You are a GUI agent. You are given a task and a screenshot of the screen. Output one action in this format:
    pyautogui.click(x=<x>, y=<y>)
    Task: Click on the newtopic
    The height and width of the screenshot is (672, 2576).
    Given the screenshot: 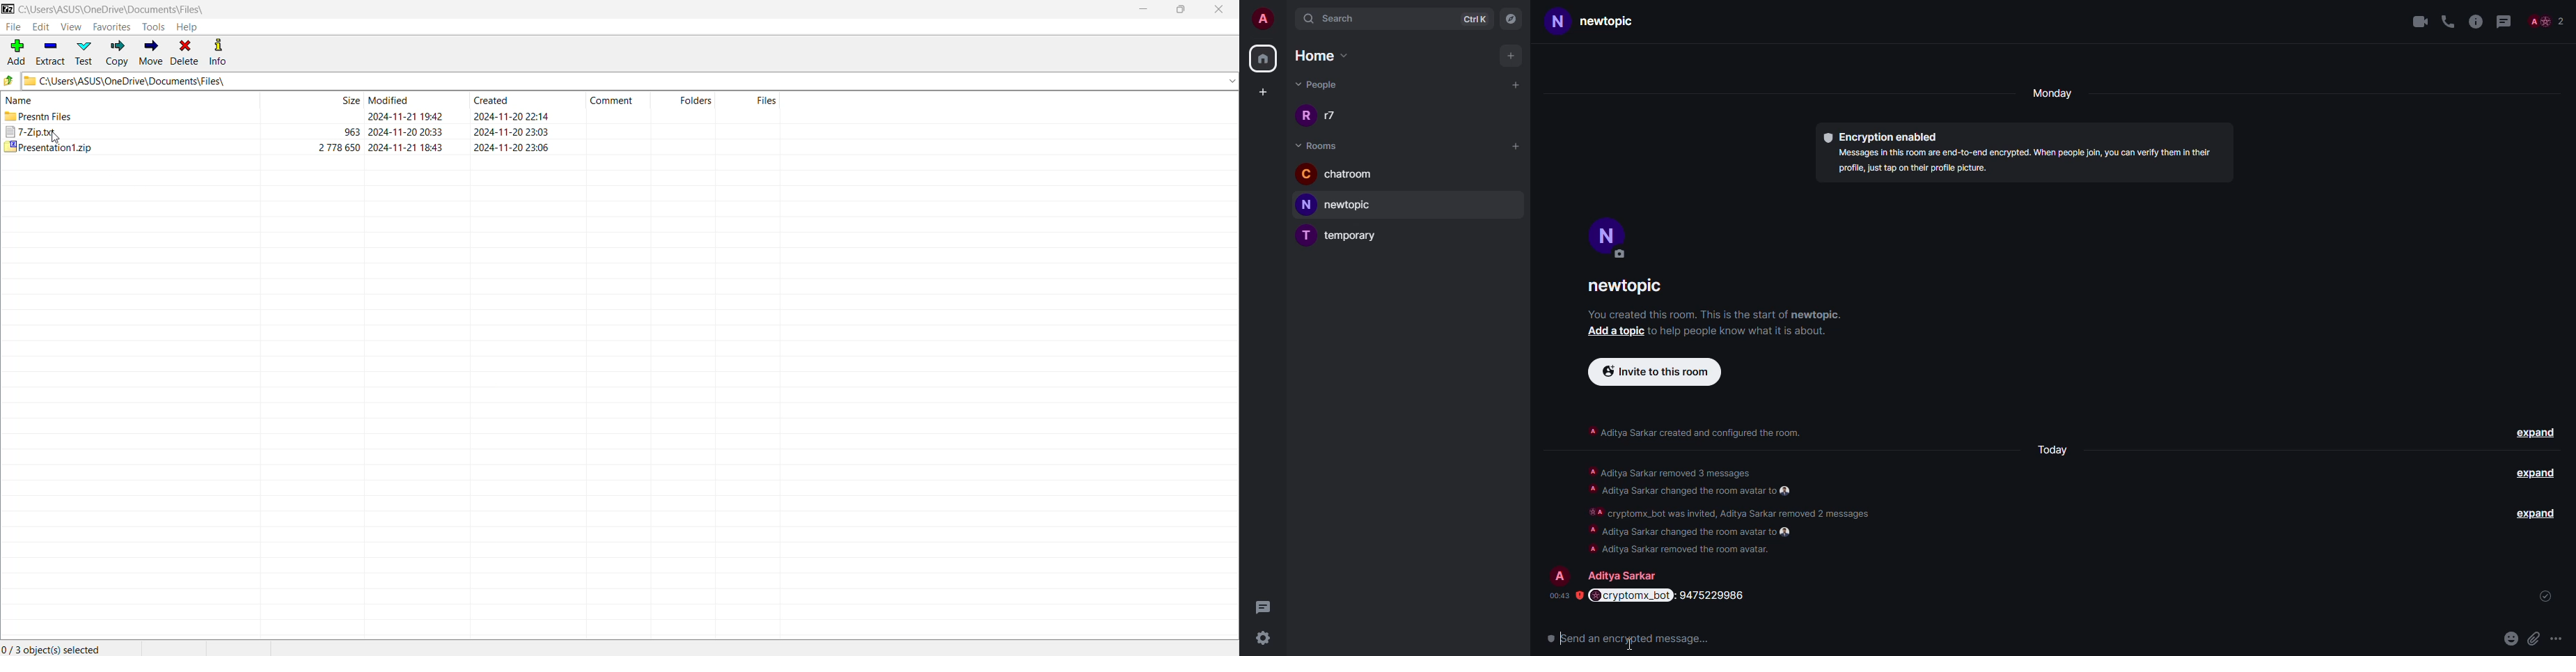 What is the action you would take?
    pyautogui.click(x=1610, y=22)
    